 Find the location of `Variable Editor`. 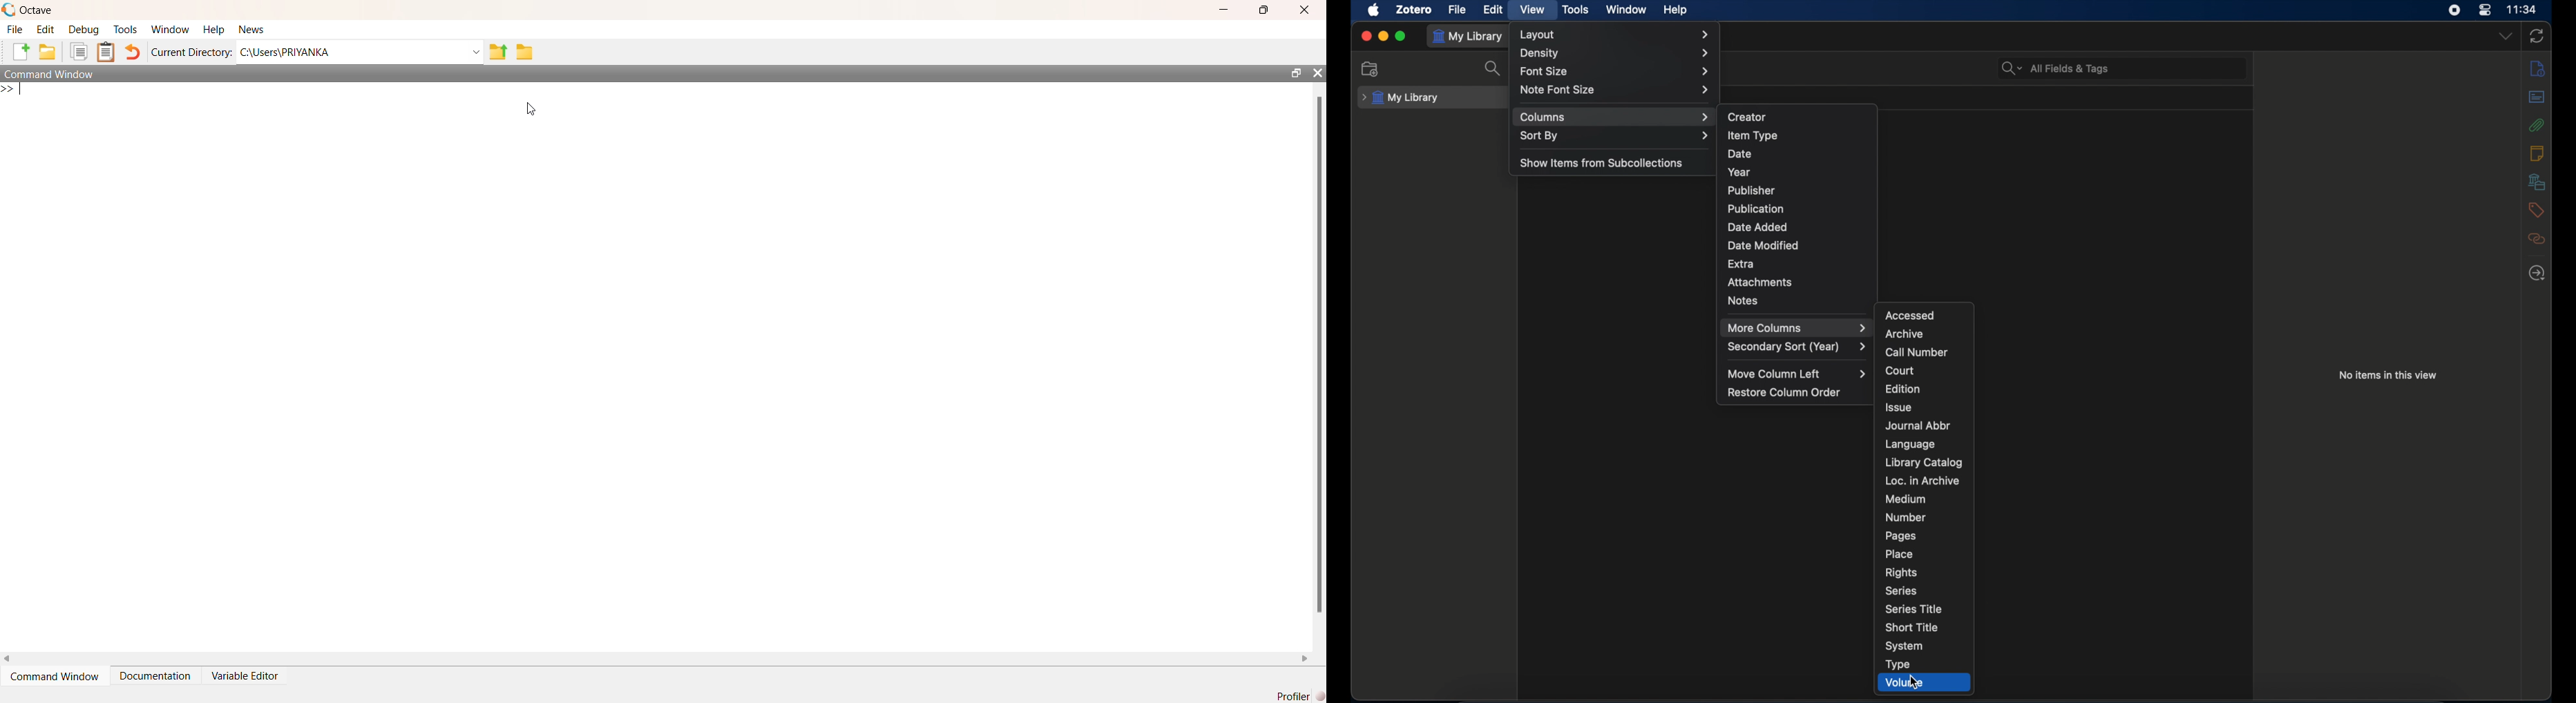

Variable Editor is located at coordinates (246, 675).